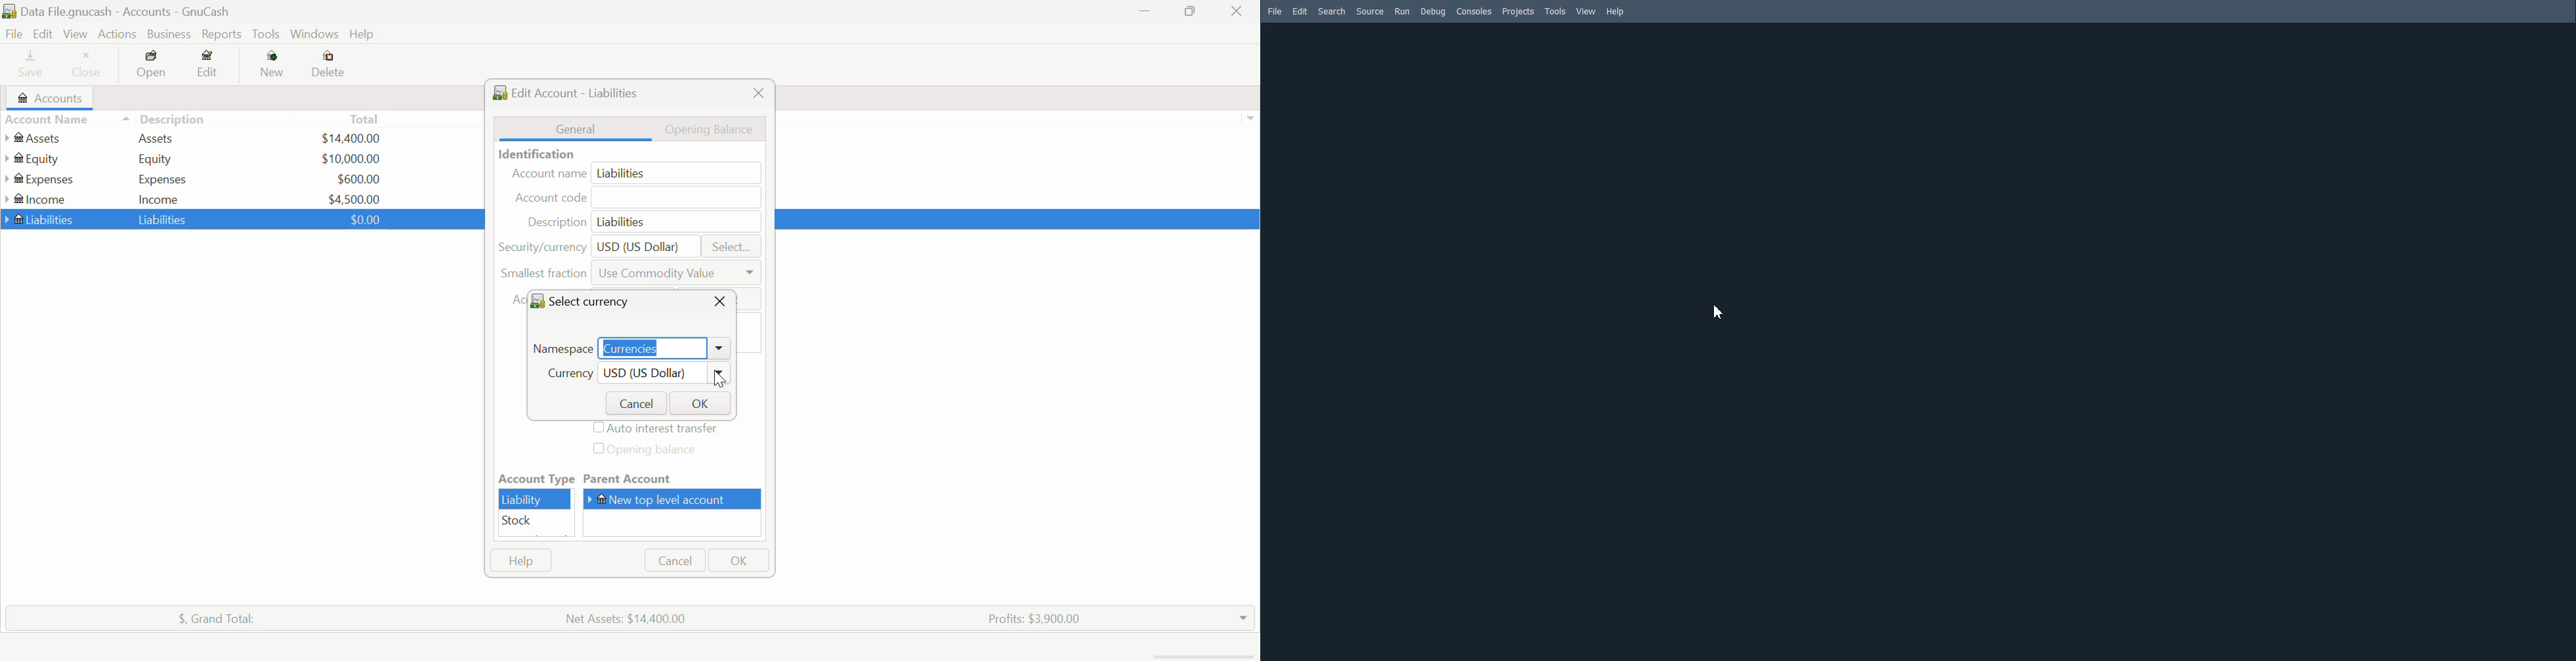  I want to click on Currency: USD (US Dollar), so click(630, 375).